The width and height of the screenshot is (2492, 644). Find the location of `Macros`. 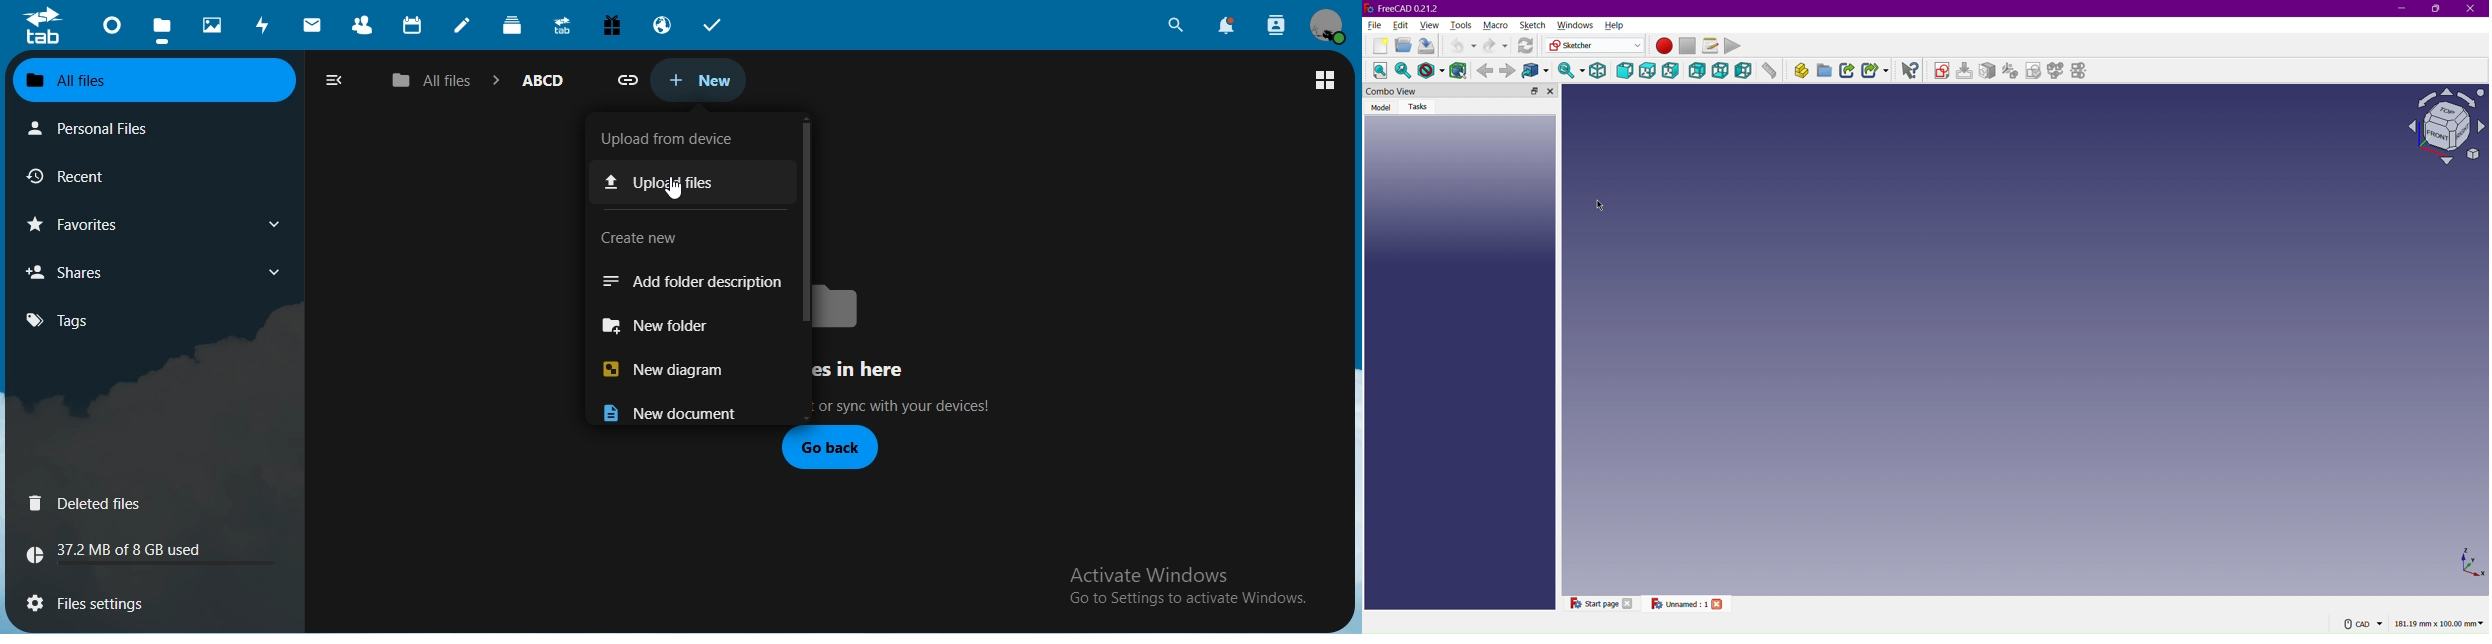

Macros is located at coordinates (1712, 46).